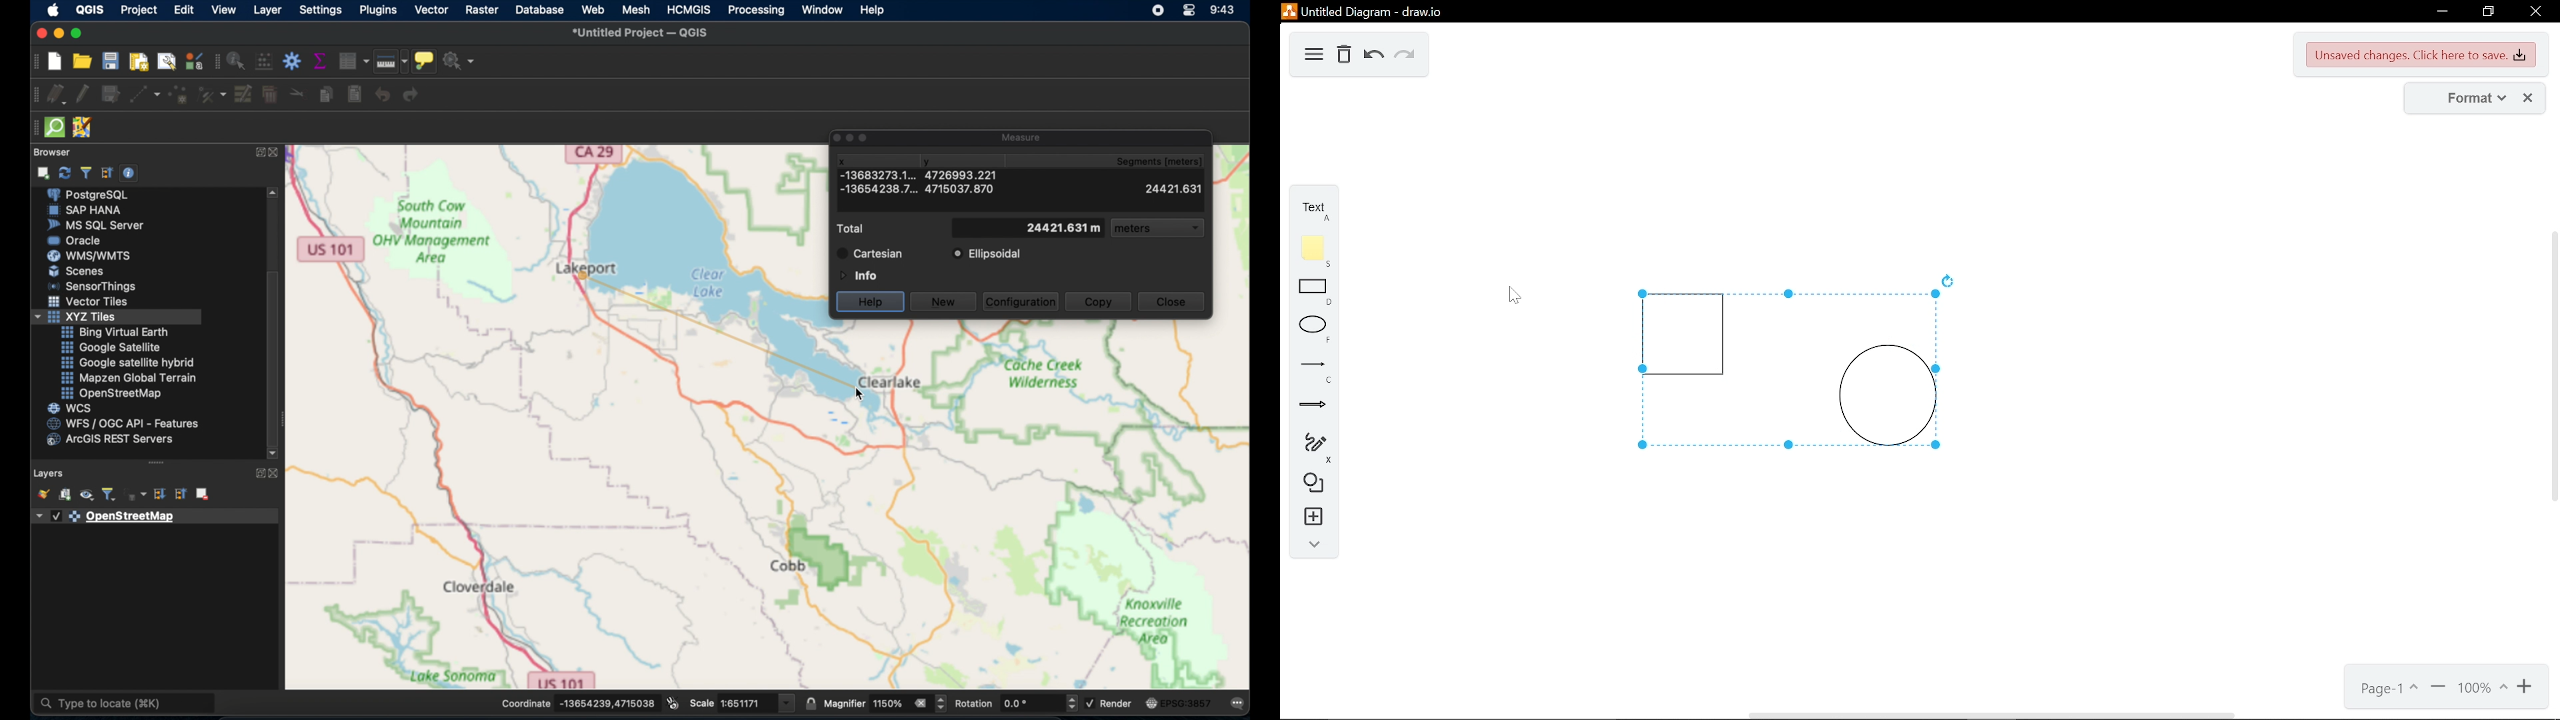  I want to click on expand, so click(257, 473).